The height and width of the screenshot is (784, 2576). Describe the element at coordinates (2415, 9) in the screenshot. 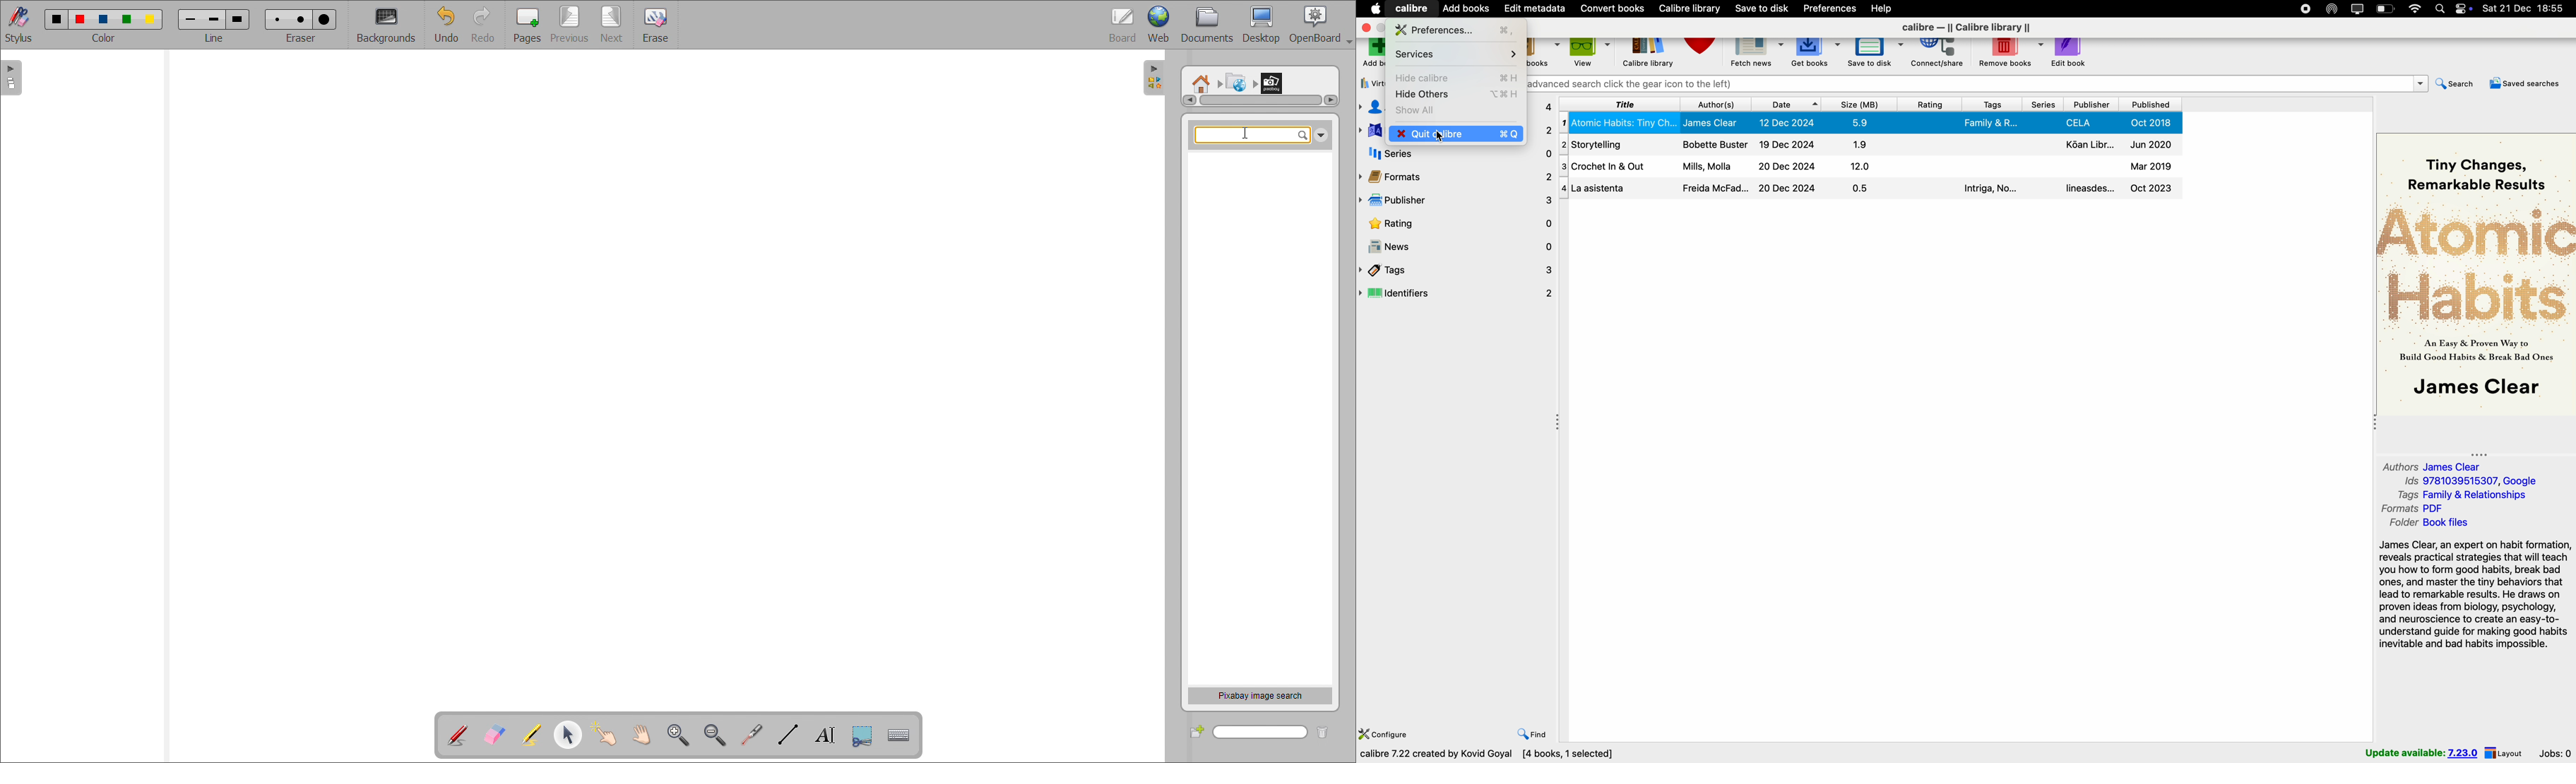

I see `wifi` at that location.